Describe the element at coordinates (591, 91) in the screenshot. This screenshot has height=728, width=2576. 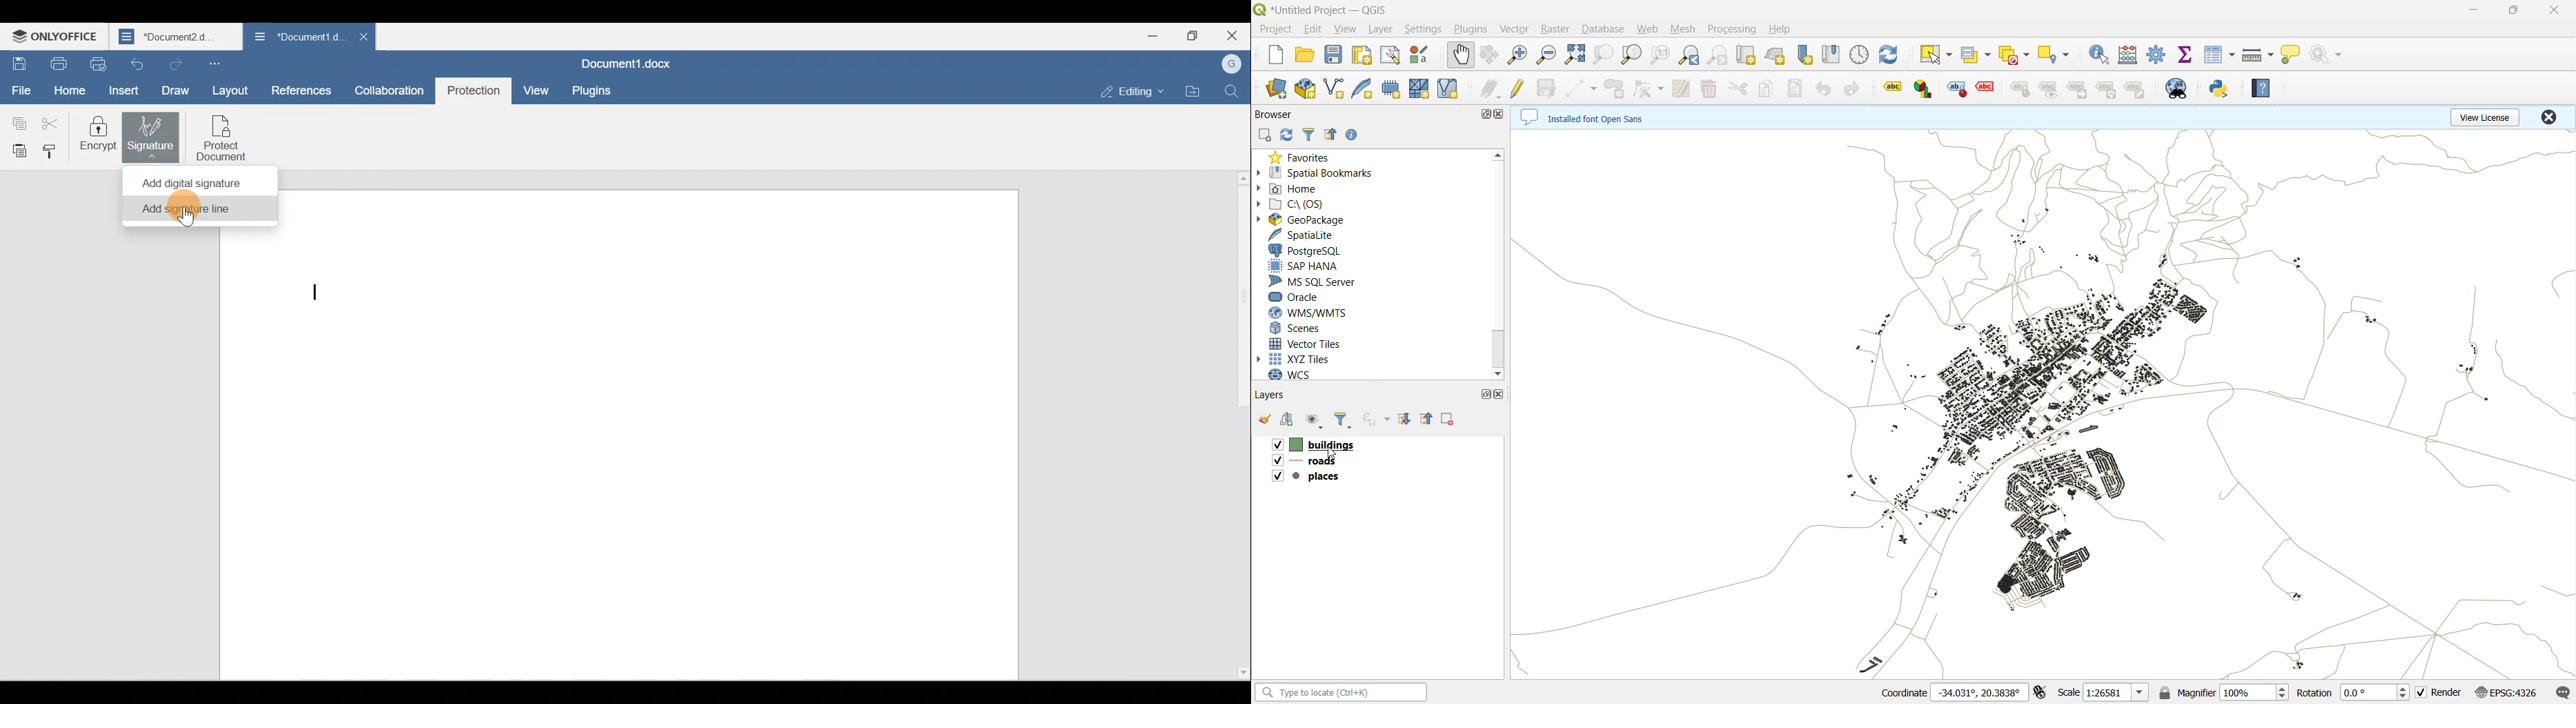
I see `Plugins` at that location.